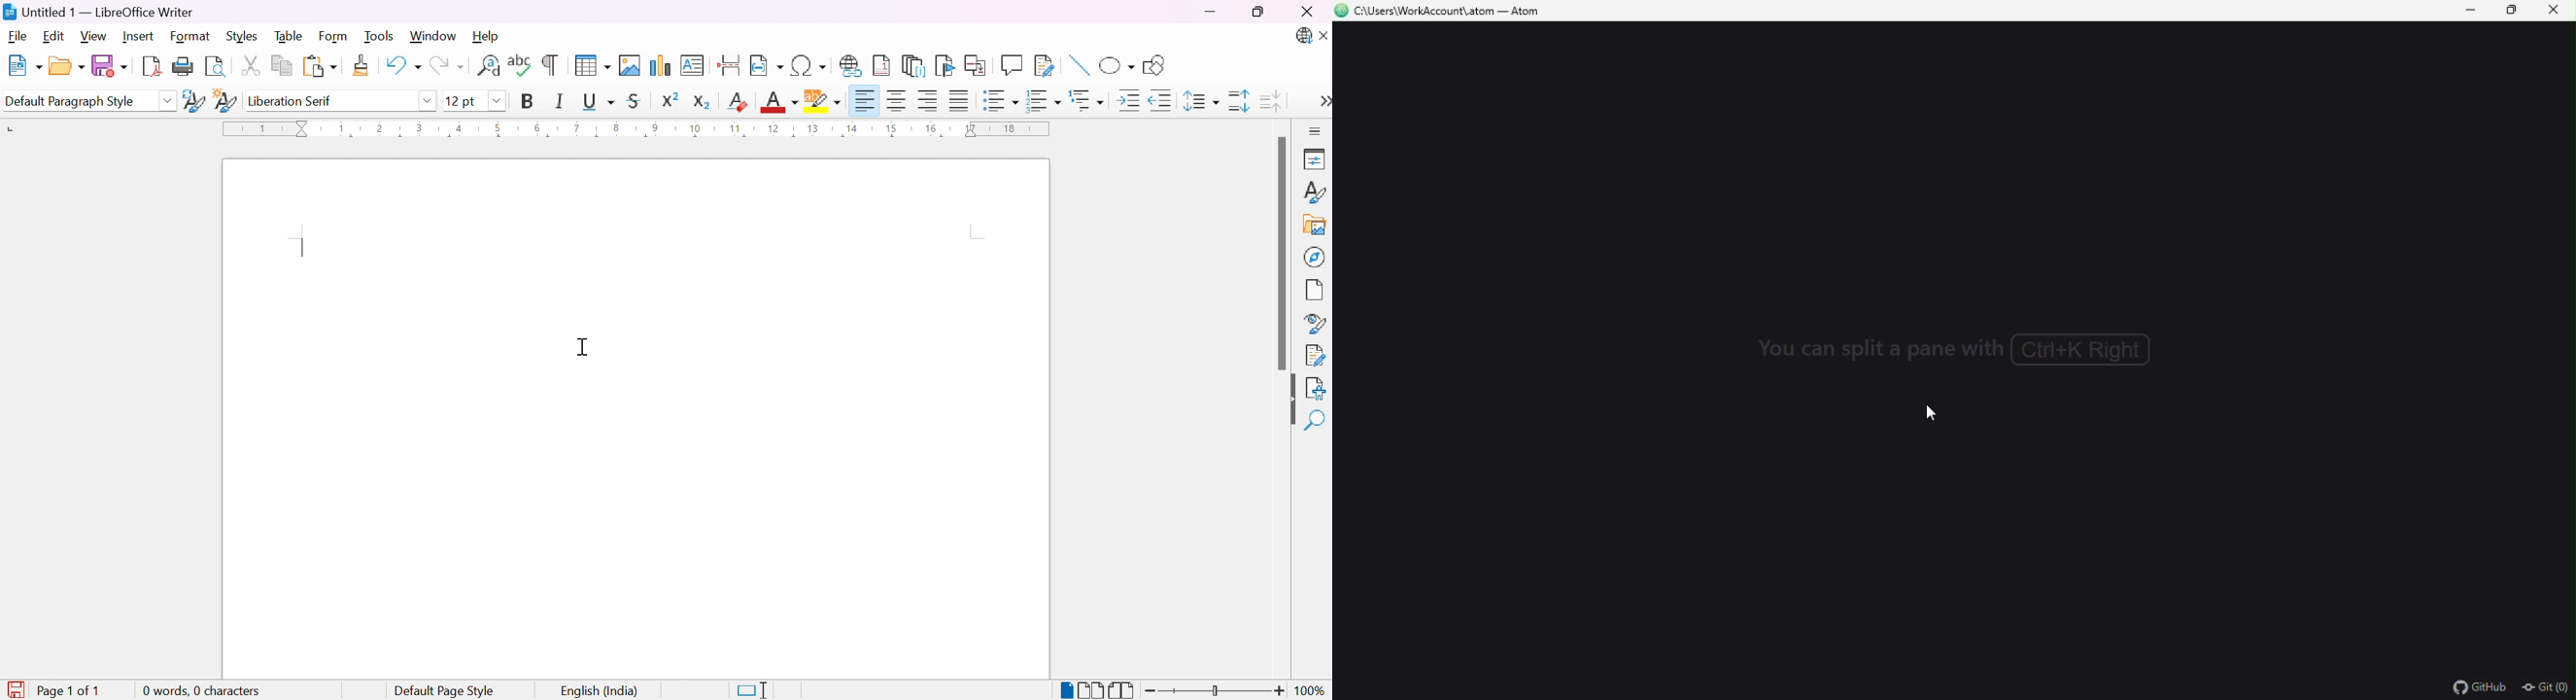 The height and width of the screenshot is (700, 2576). What do you see at coordinates (1317, 131) in the screenshot?
I see `Sidebar settings` at bounding box center [1317, 131].